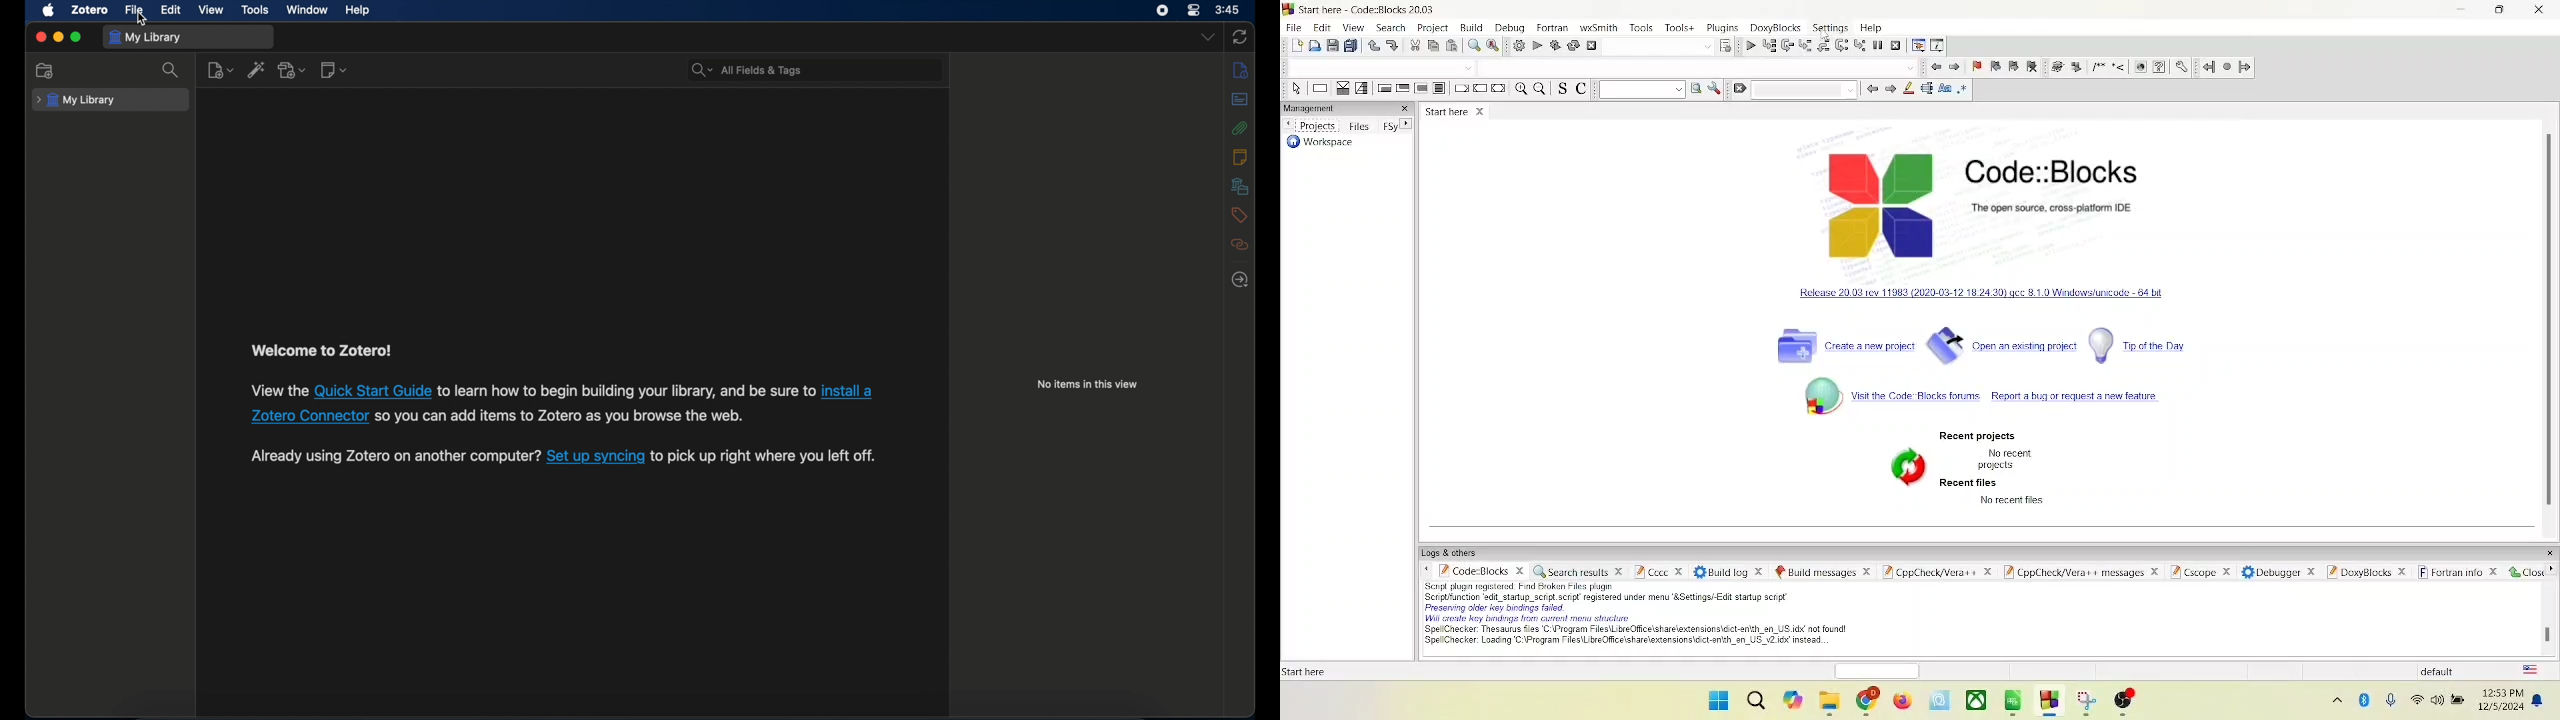  Describe the element at coordinates (1696, 91) in the screenshot. I see `run search` at that location.